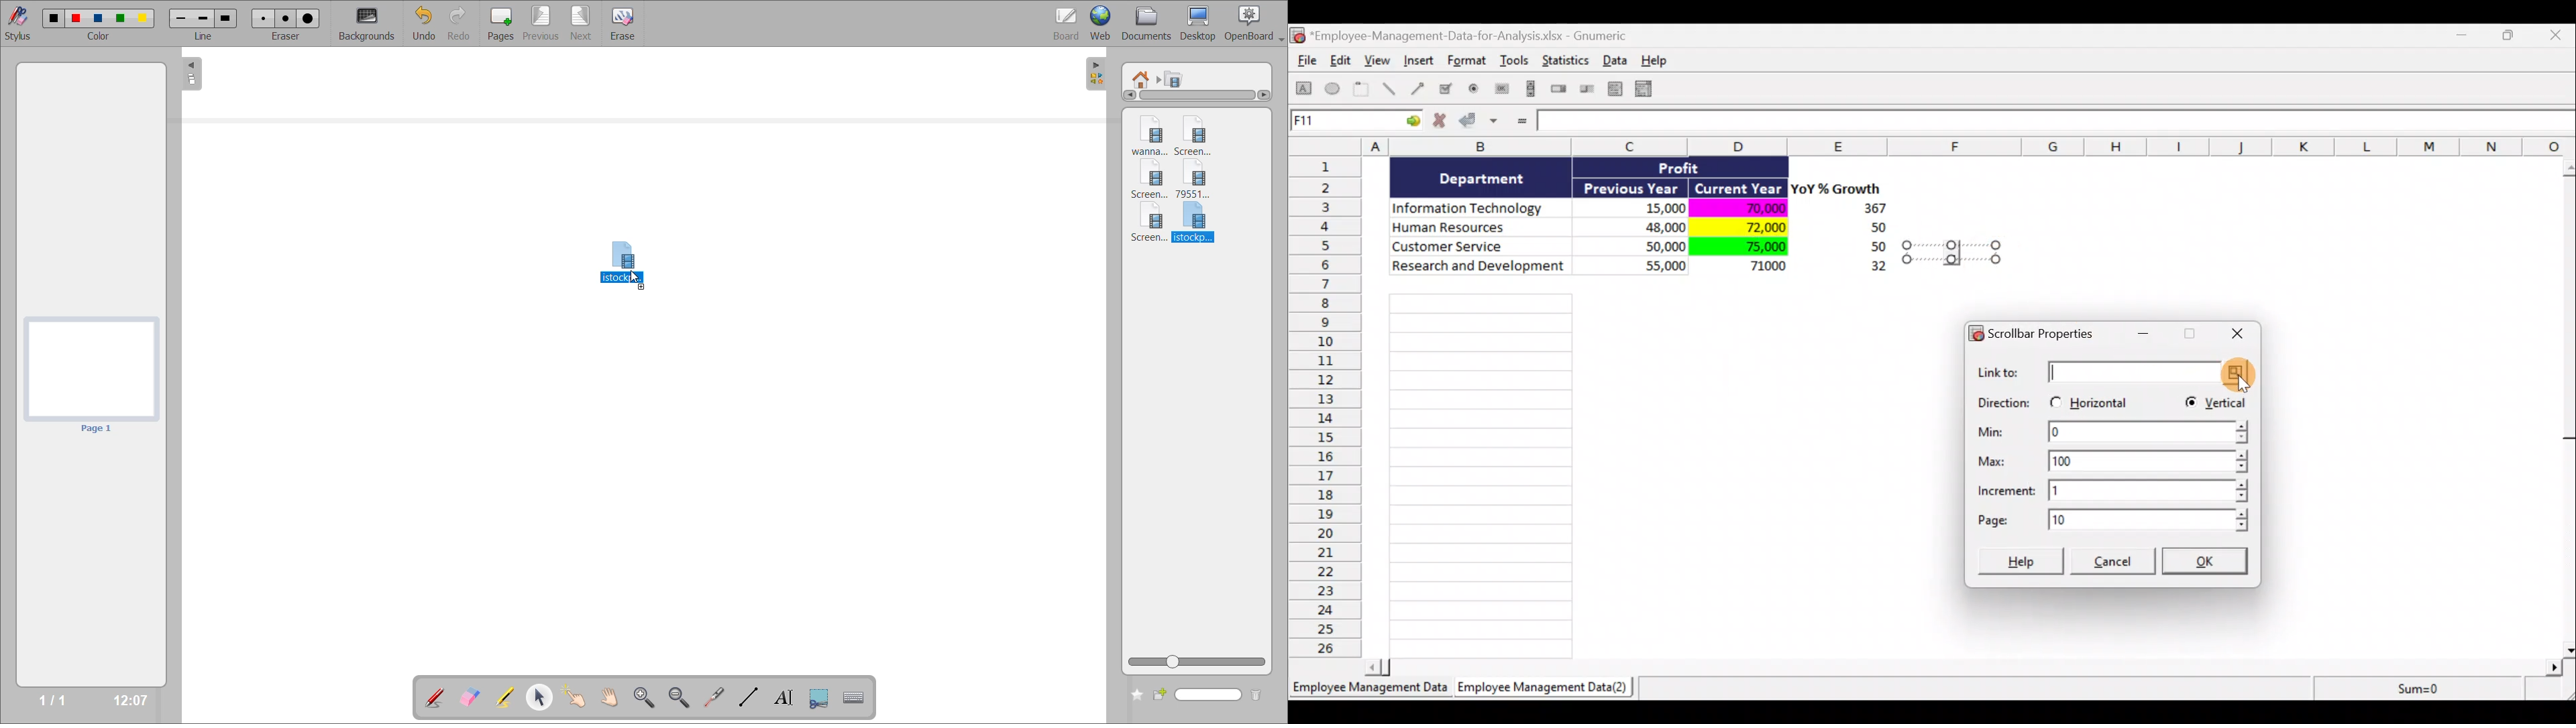  Describe the element at coordinates (1304, 63) in the screenshot. I see `File` at that location.